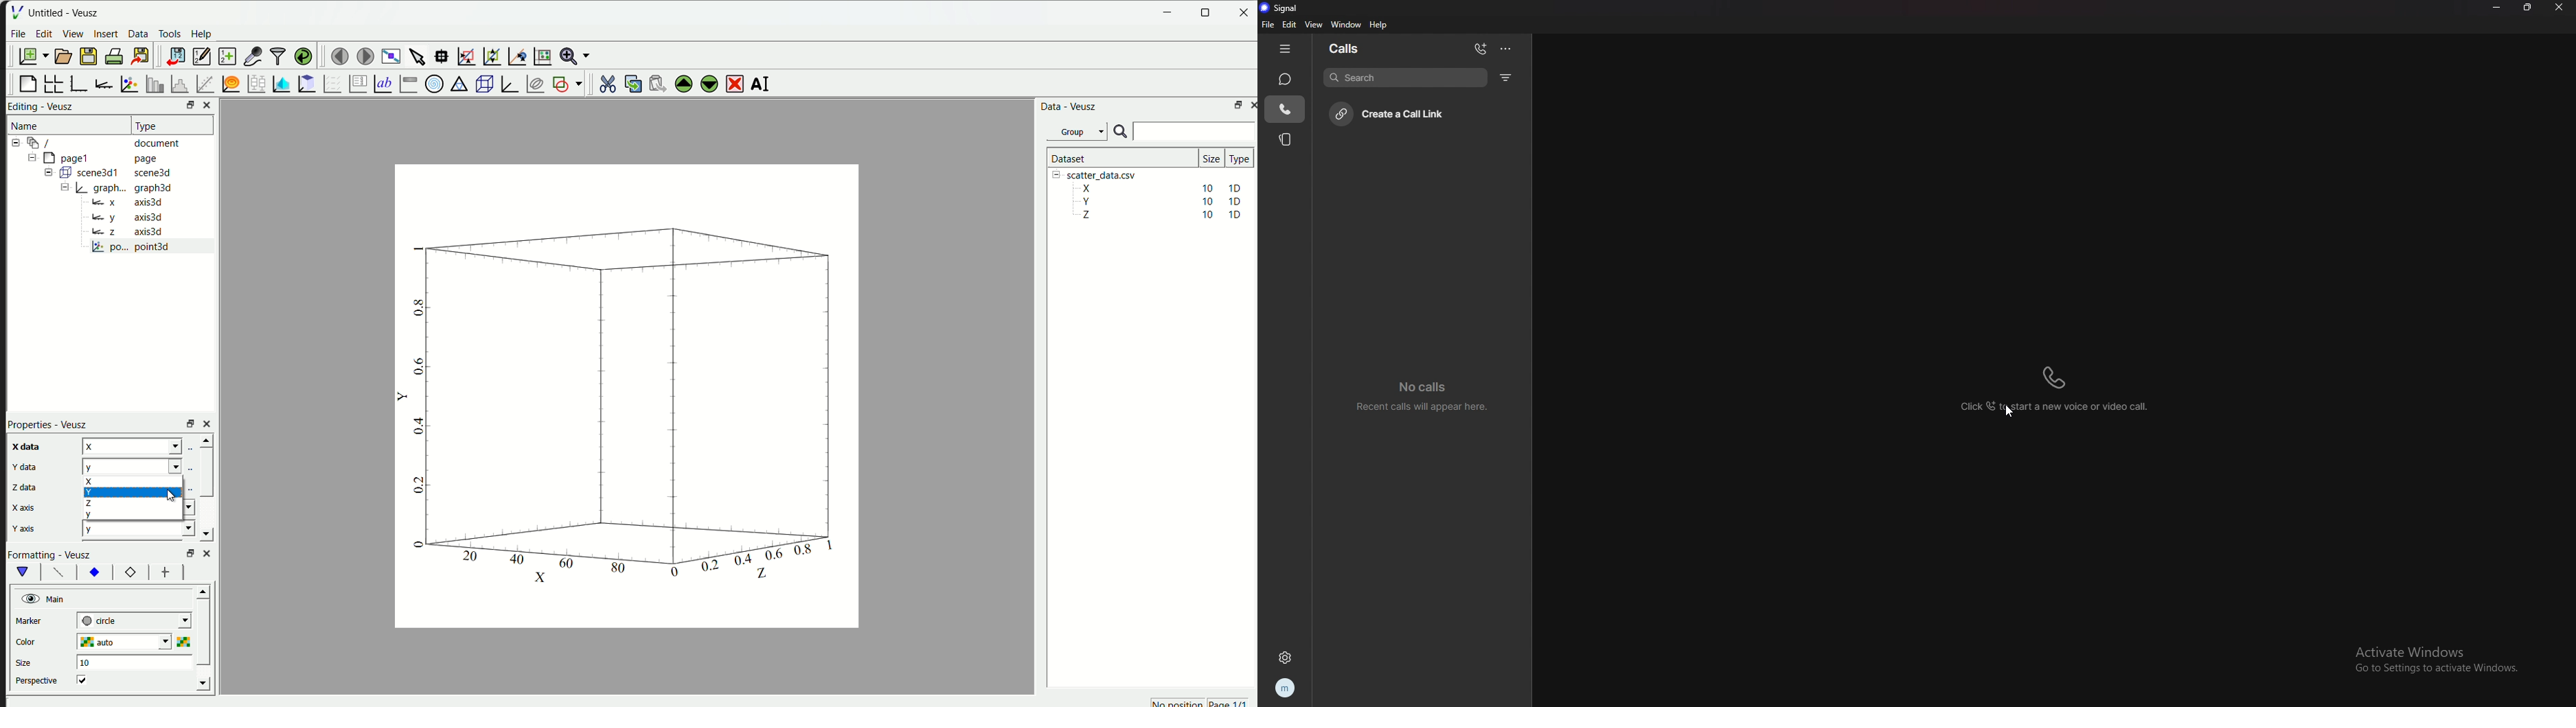  Describe the element at coordinates (48, 424) in the screenshot. I see `Properties - Veusz` at that location.